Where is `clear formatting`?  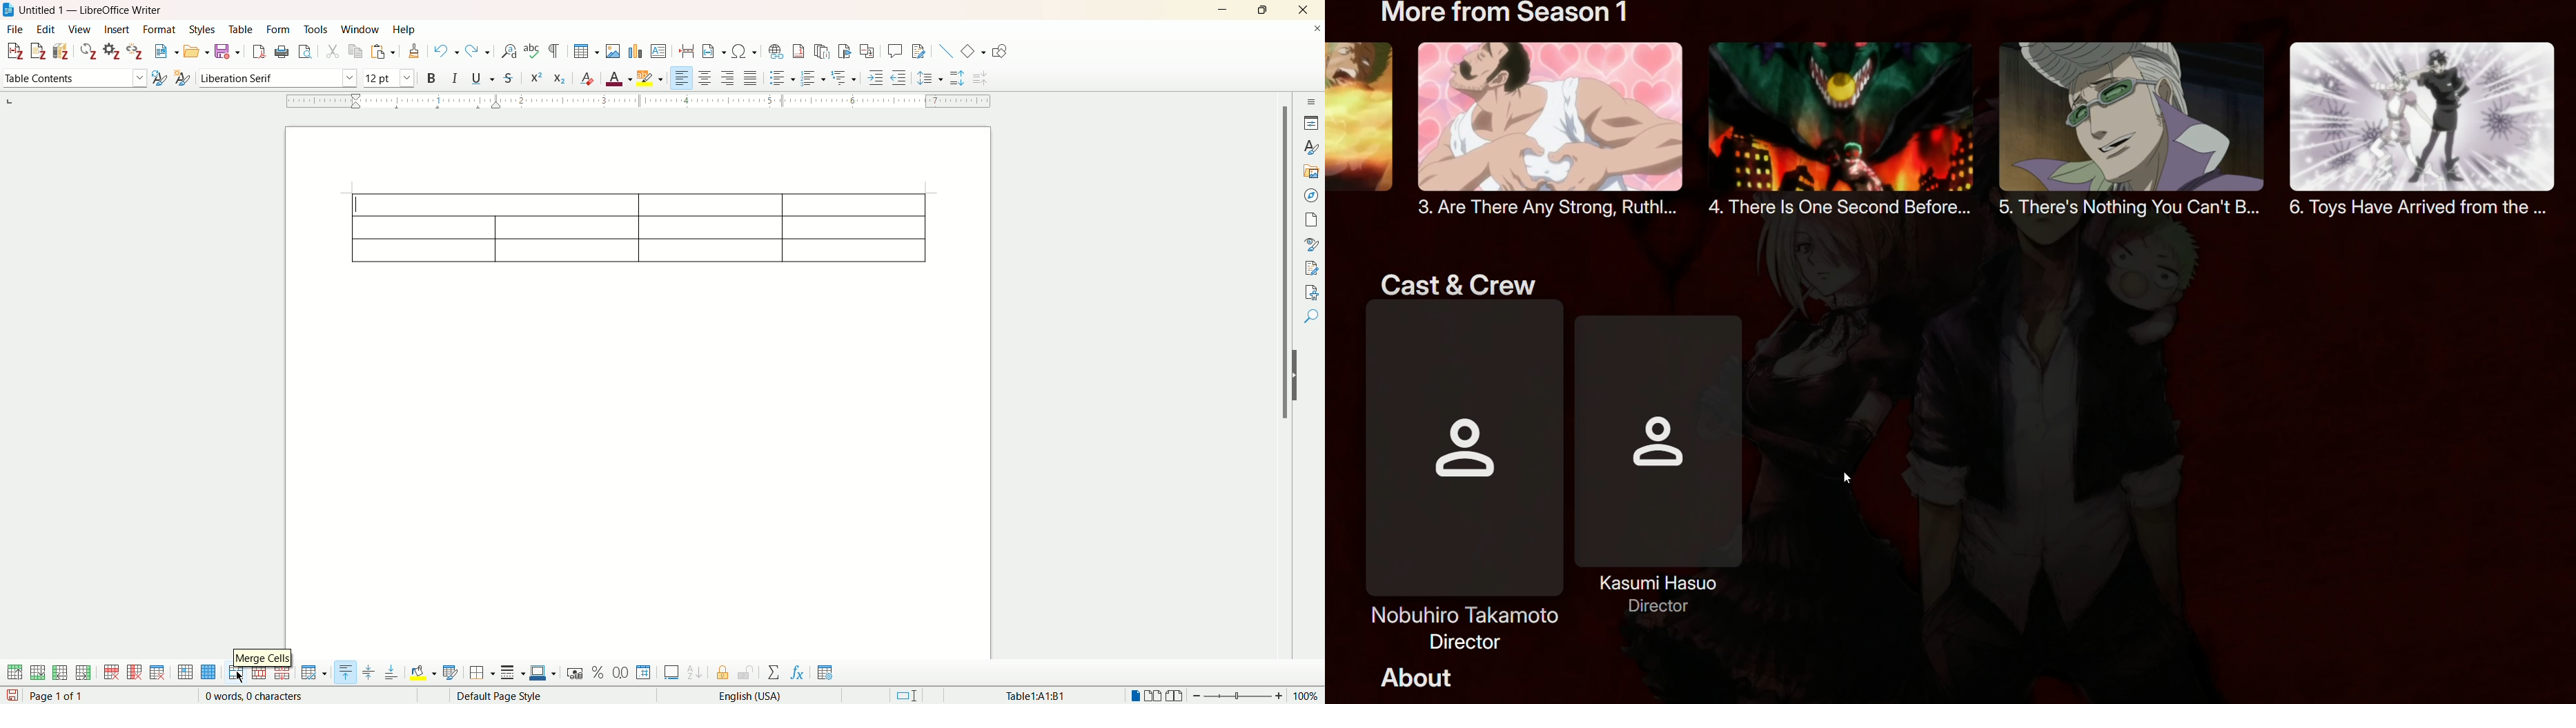 clear formatting is located at coordinates (586, 79).